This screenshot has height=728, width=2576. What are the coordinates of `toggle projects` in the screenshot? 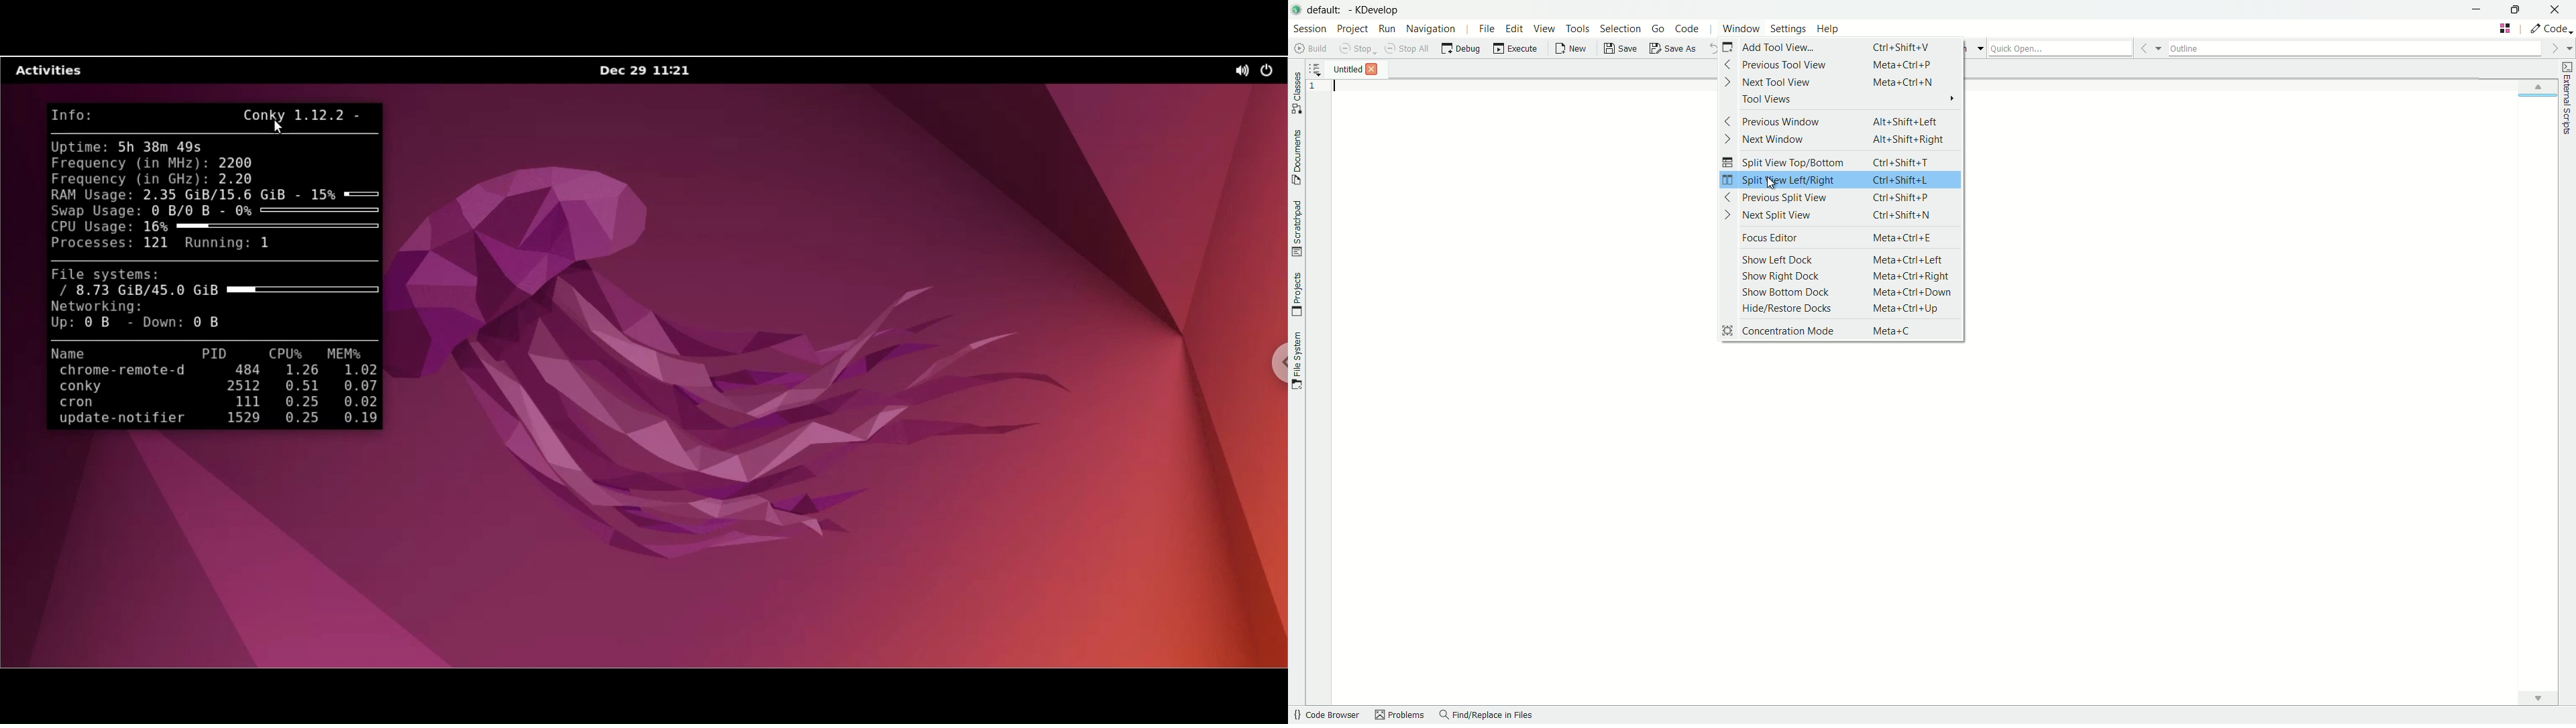 It's located at (1296, 295).